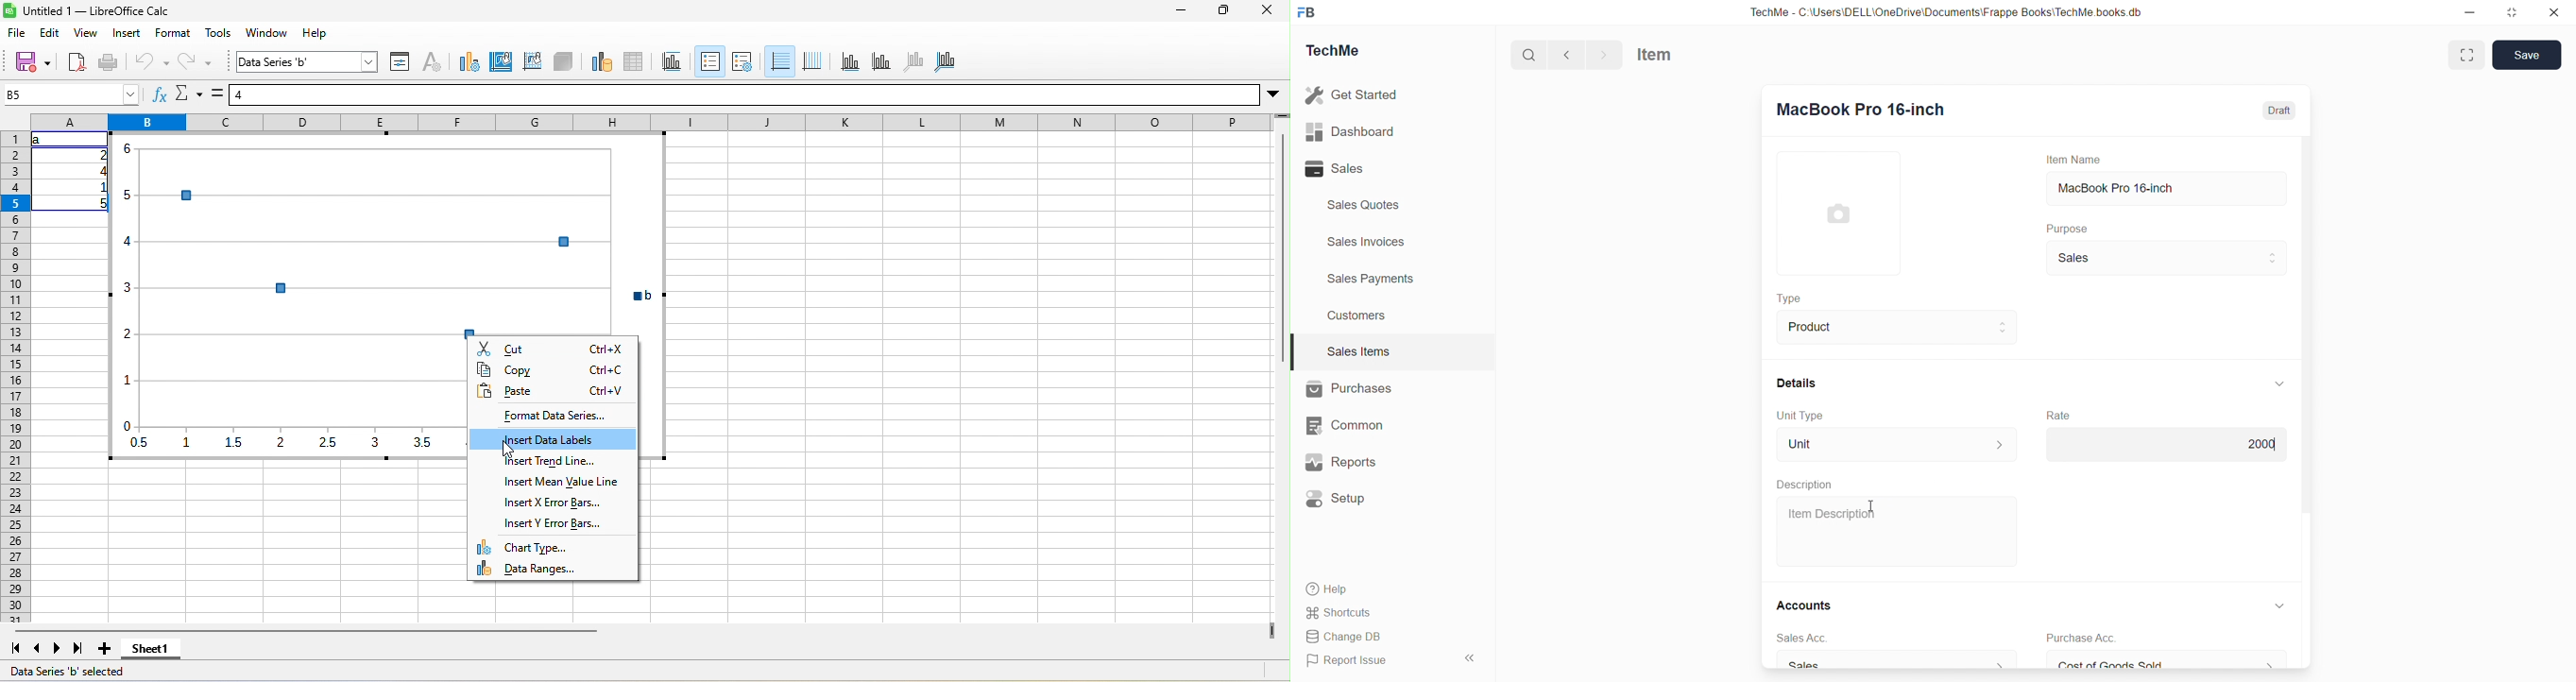 This screenshot has width=2576, height=700. I want to click on search, so click(1529, 54).